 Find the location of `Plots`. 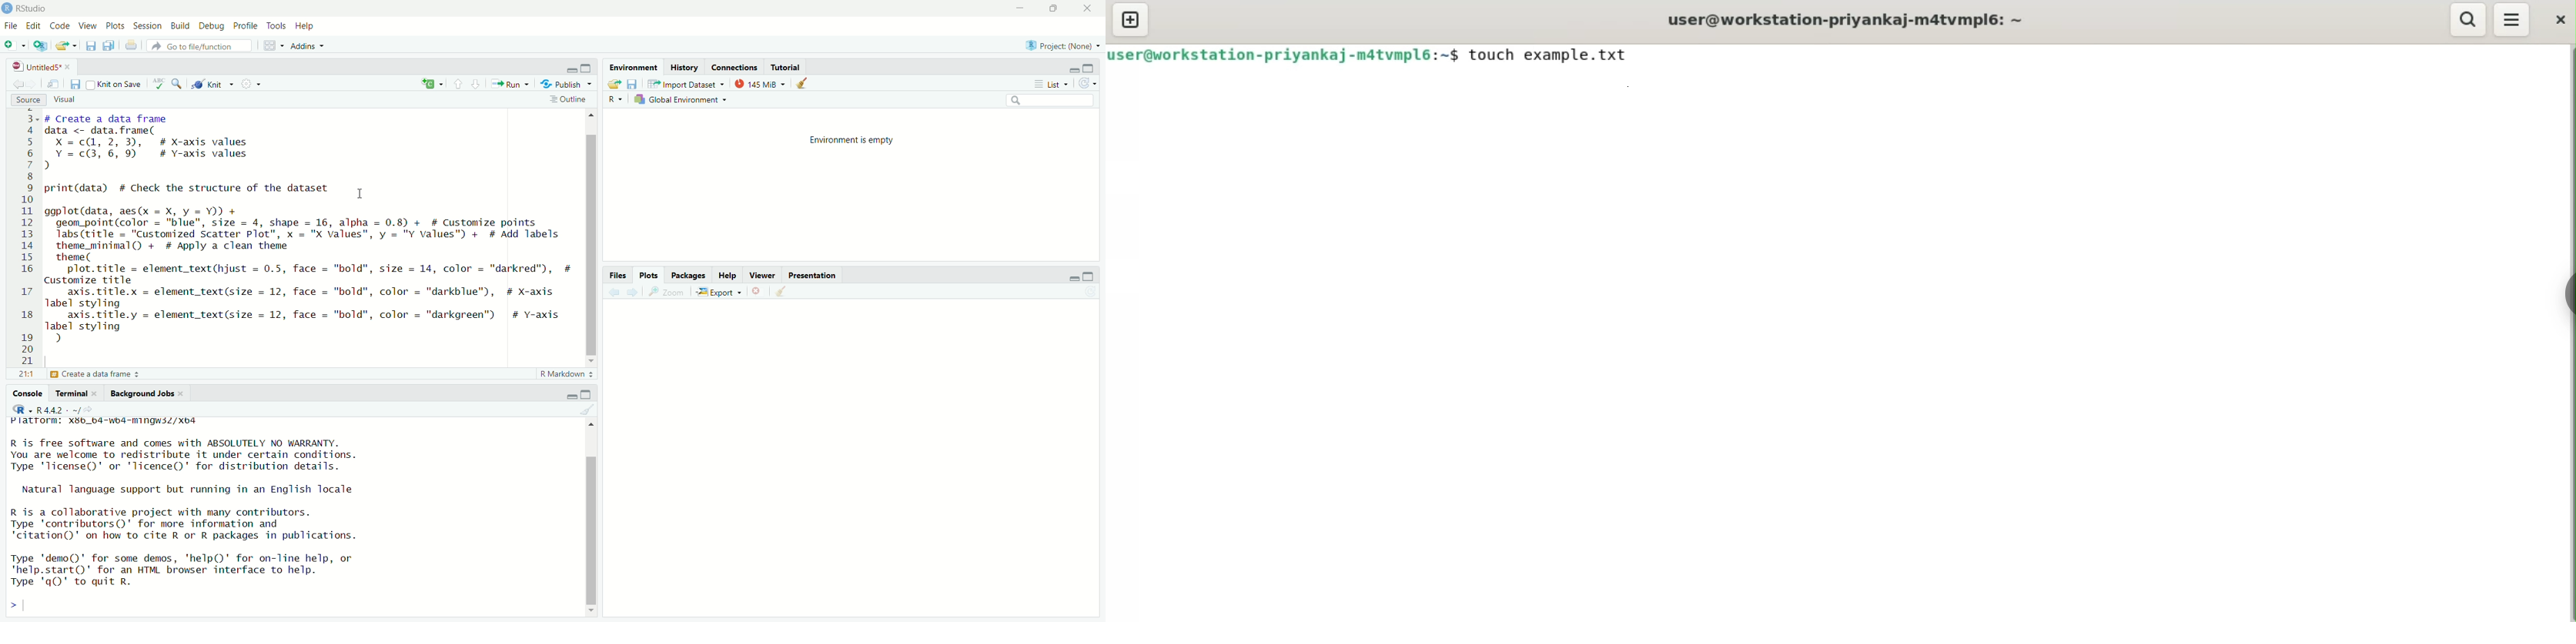

Plots is located at coordinates (649, 276).